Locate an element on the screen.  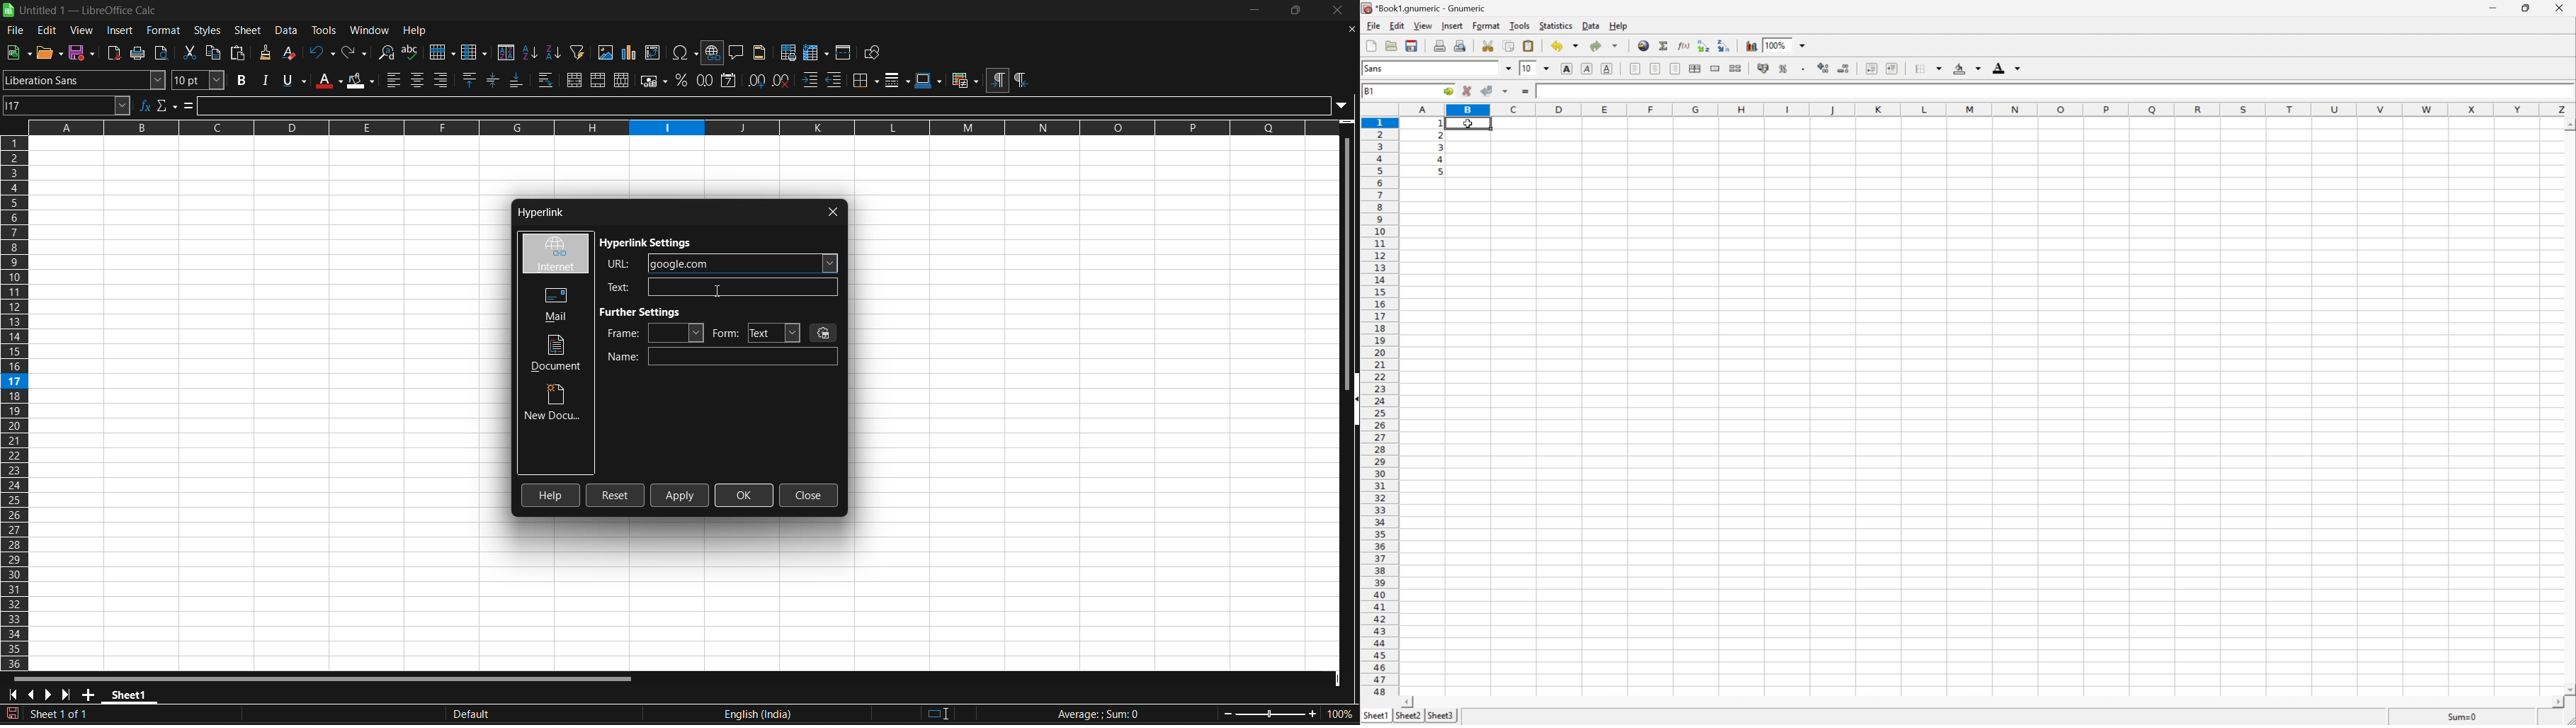
bold is located at coordinates (242, 80).